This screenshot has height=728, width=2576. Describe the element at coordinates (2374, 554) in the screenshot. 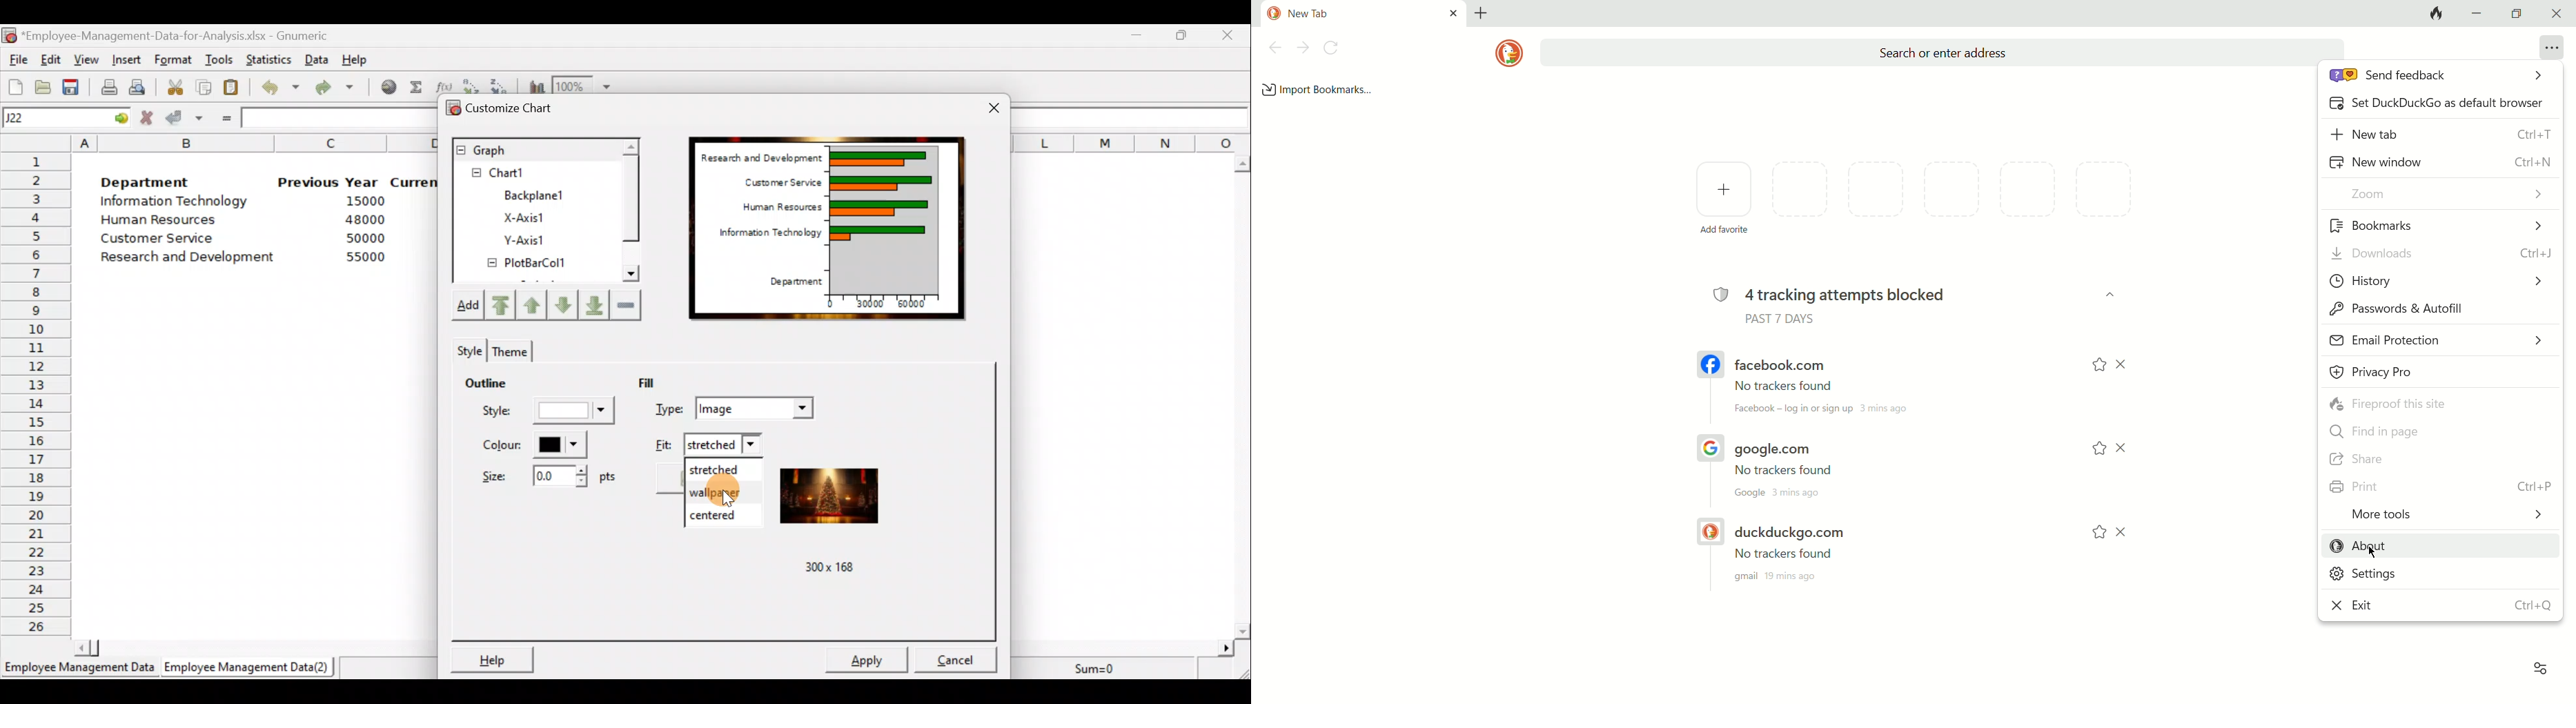

I see `cursor` at that location.